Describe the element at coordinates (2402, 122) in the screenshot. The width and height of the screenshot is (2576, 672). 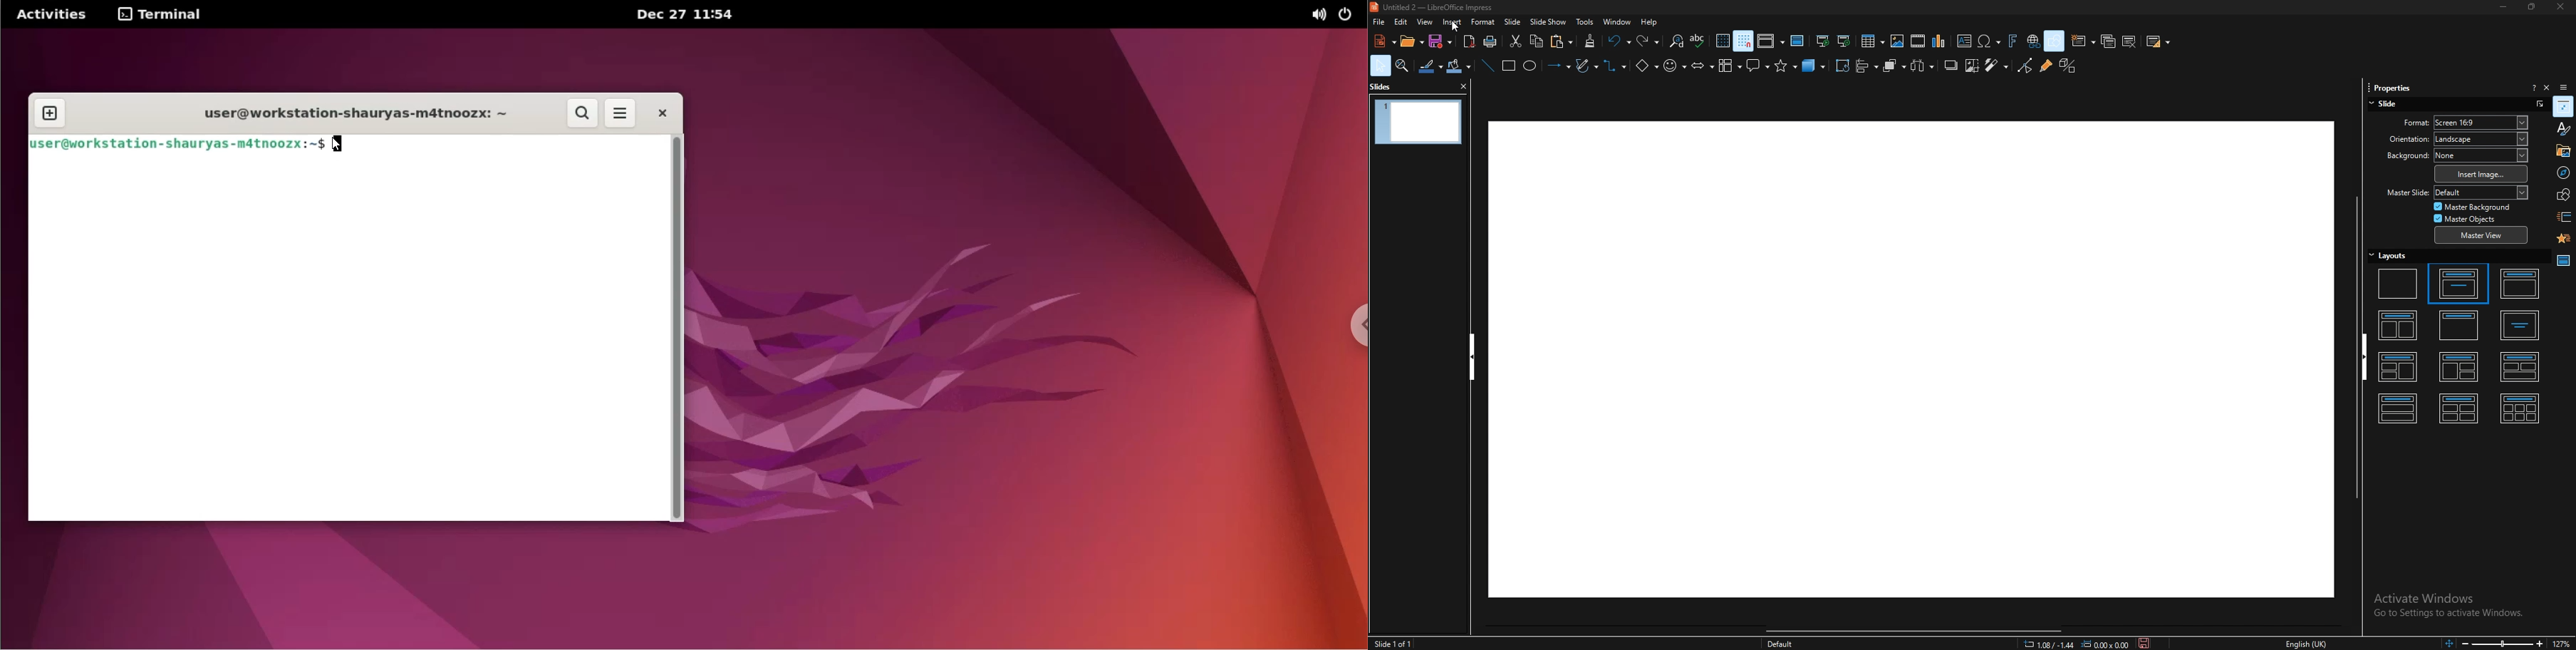
I see `format` at that location.